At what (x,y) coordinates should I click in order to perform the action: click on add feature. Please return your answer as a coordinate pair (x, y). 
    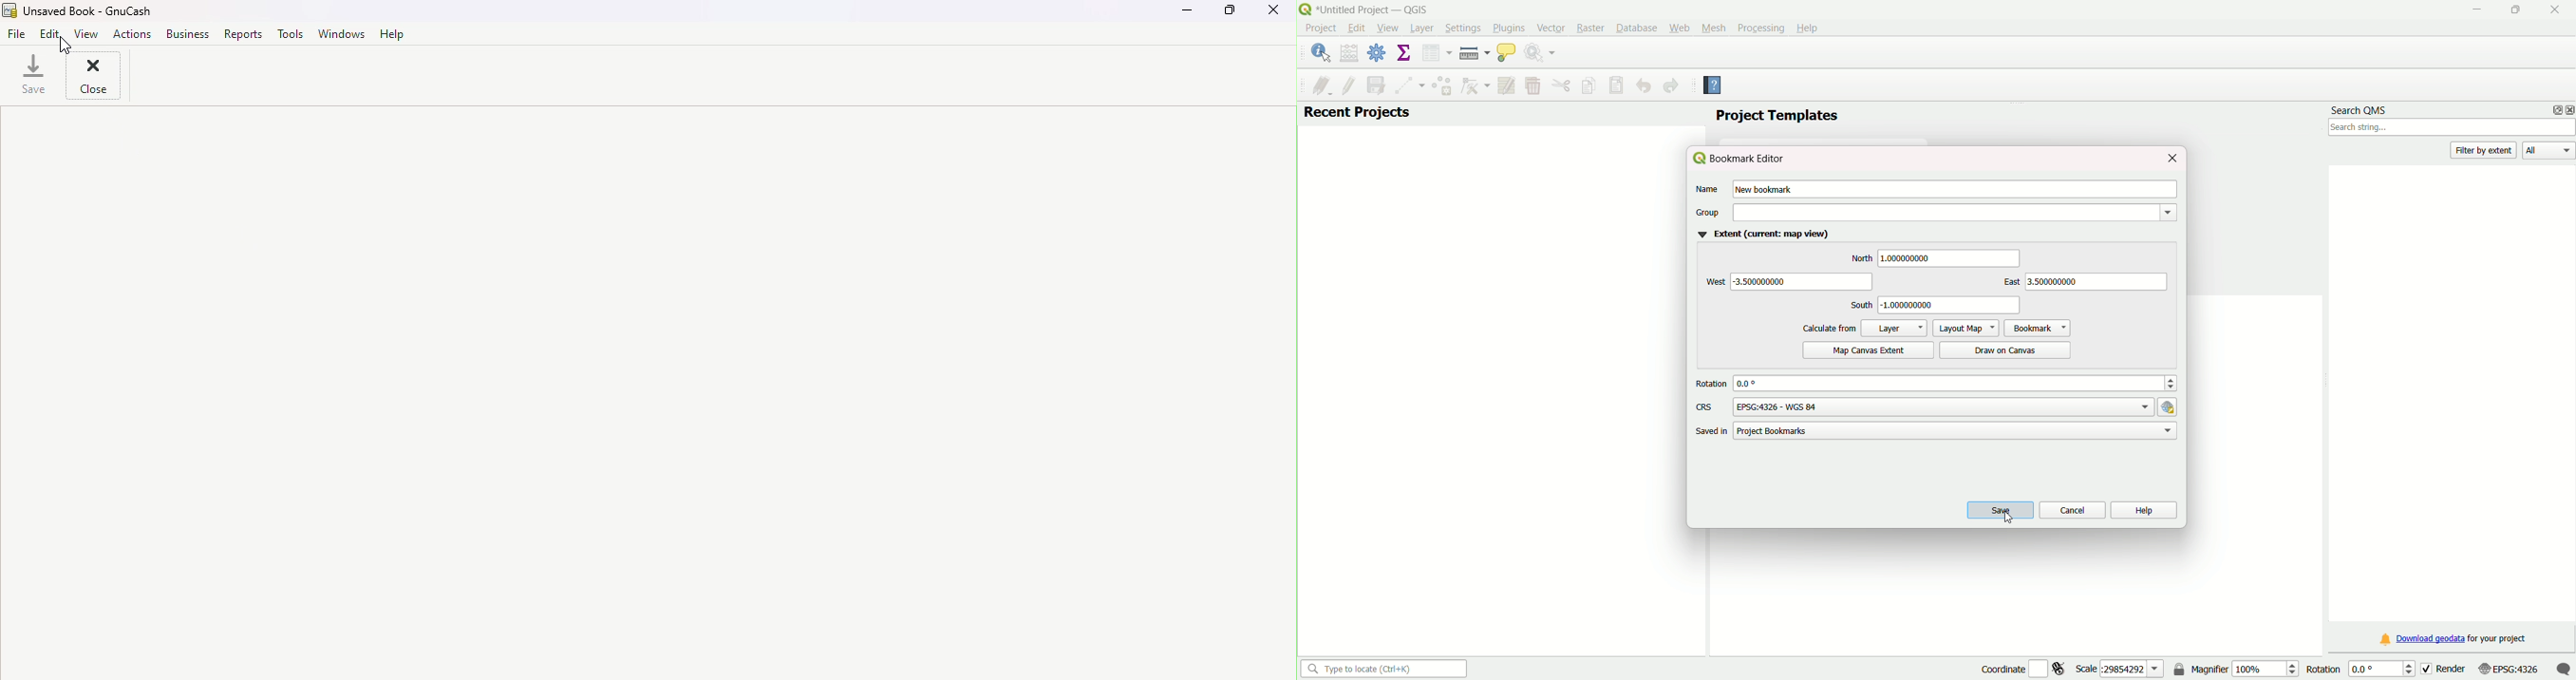
    Looking at the image, I should click on (1441, 85).